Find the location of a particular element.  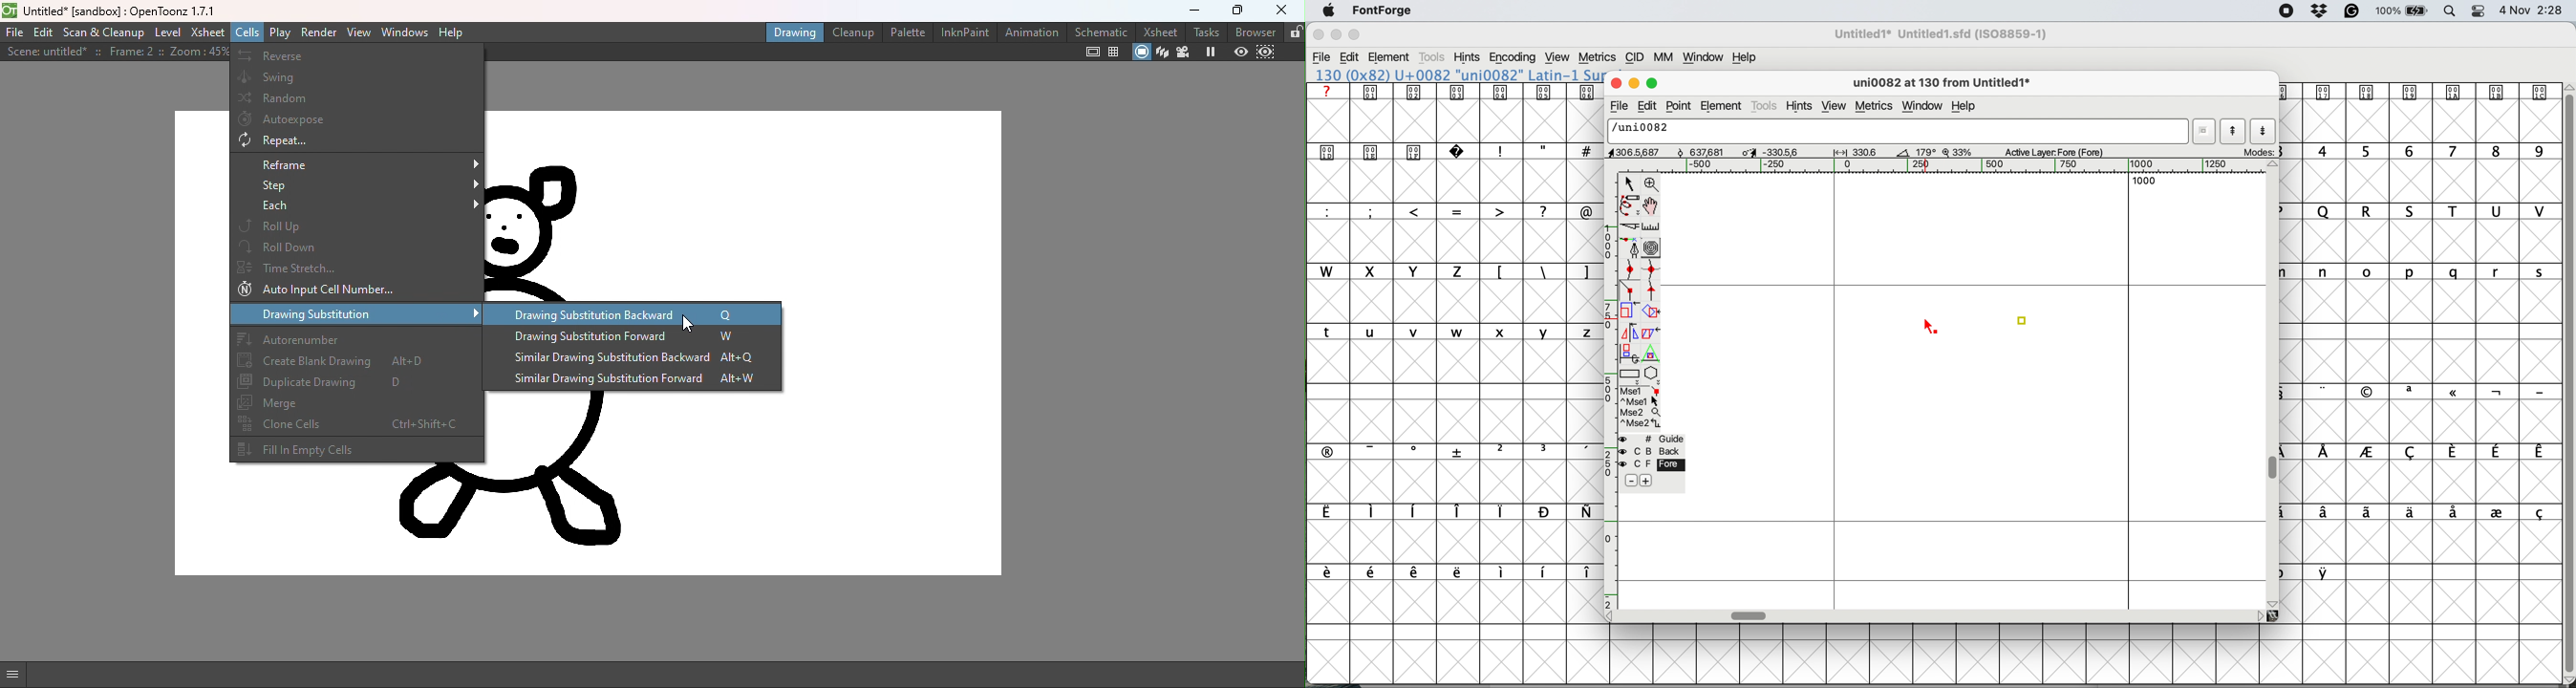

zoom is located at coordinates (1653, 183).